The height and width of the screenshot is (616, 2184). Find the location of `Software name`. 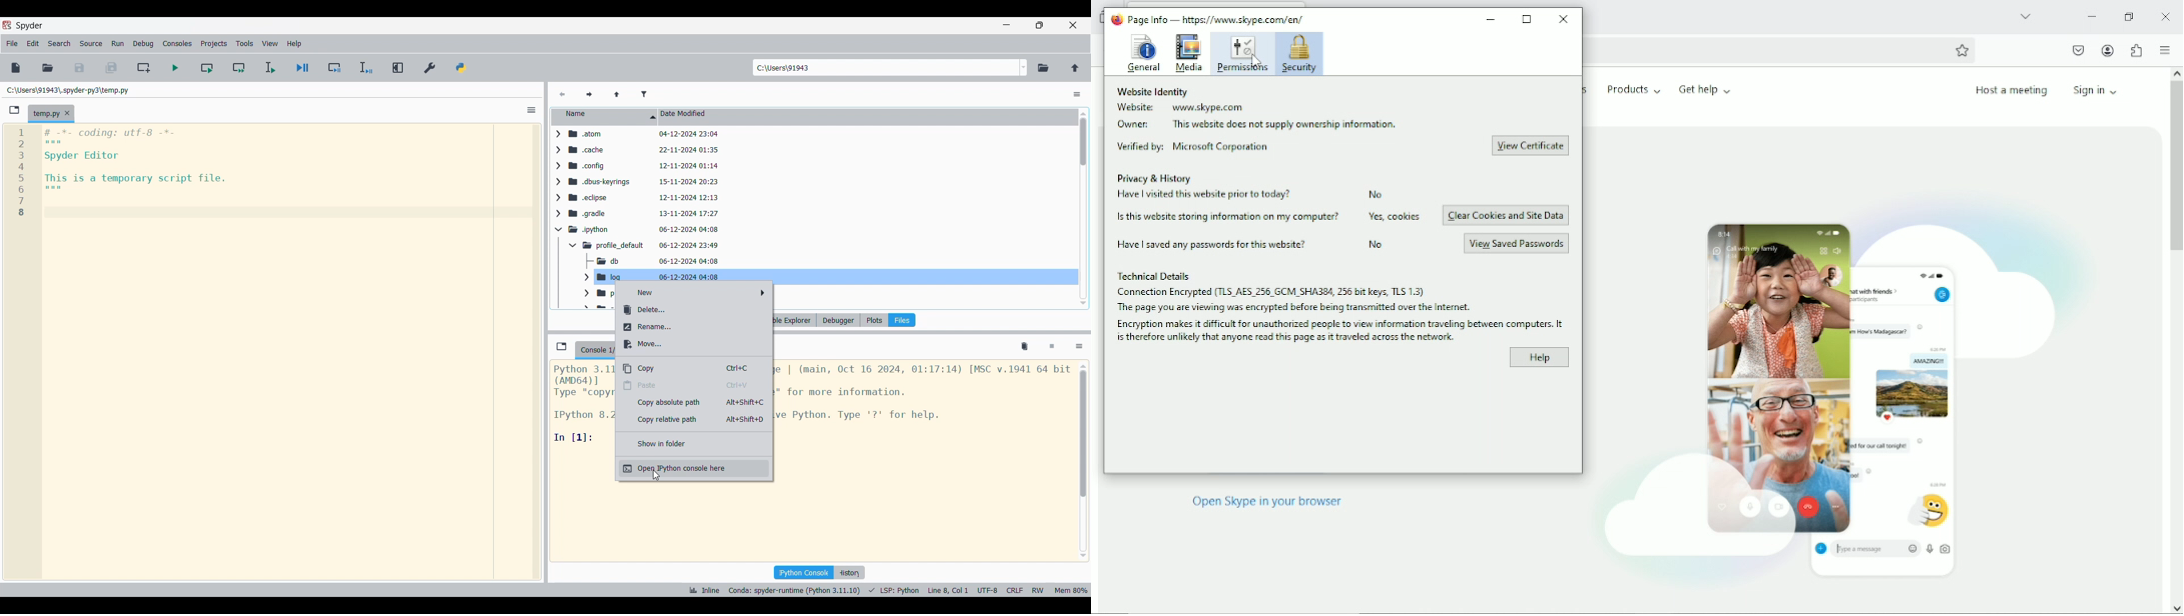

Software name is located at coordinates (30, 26).